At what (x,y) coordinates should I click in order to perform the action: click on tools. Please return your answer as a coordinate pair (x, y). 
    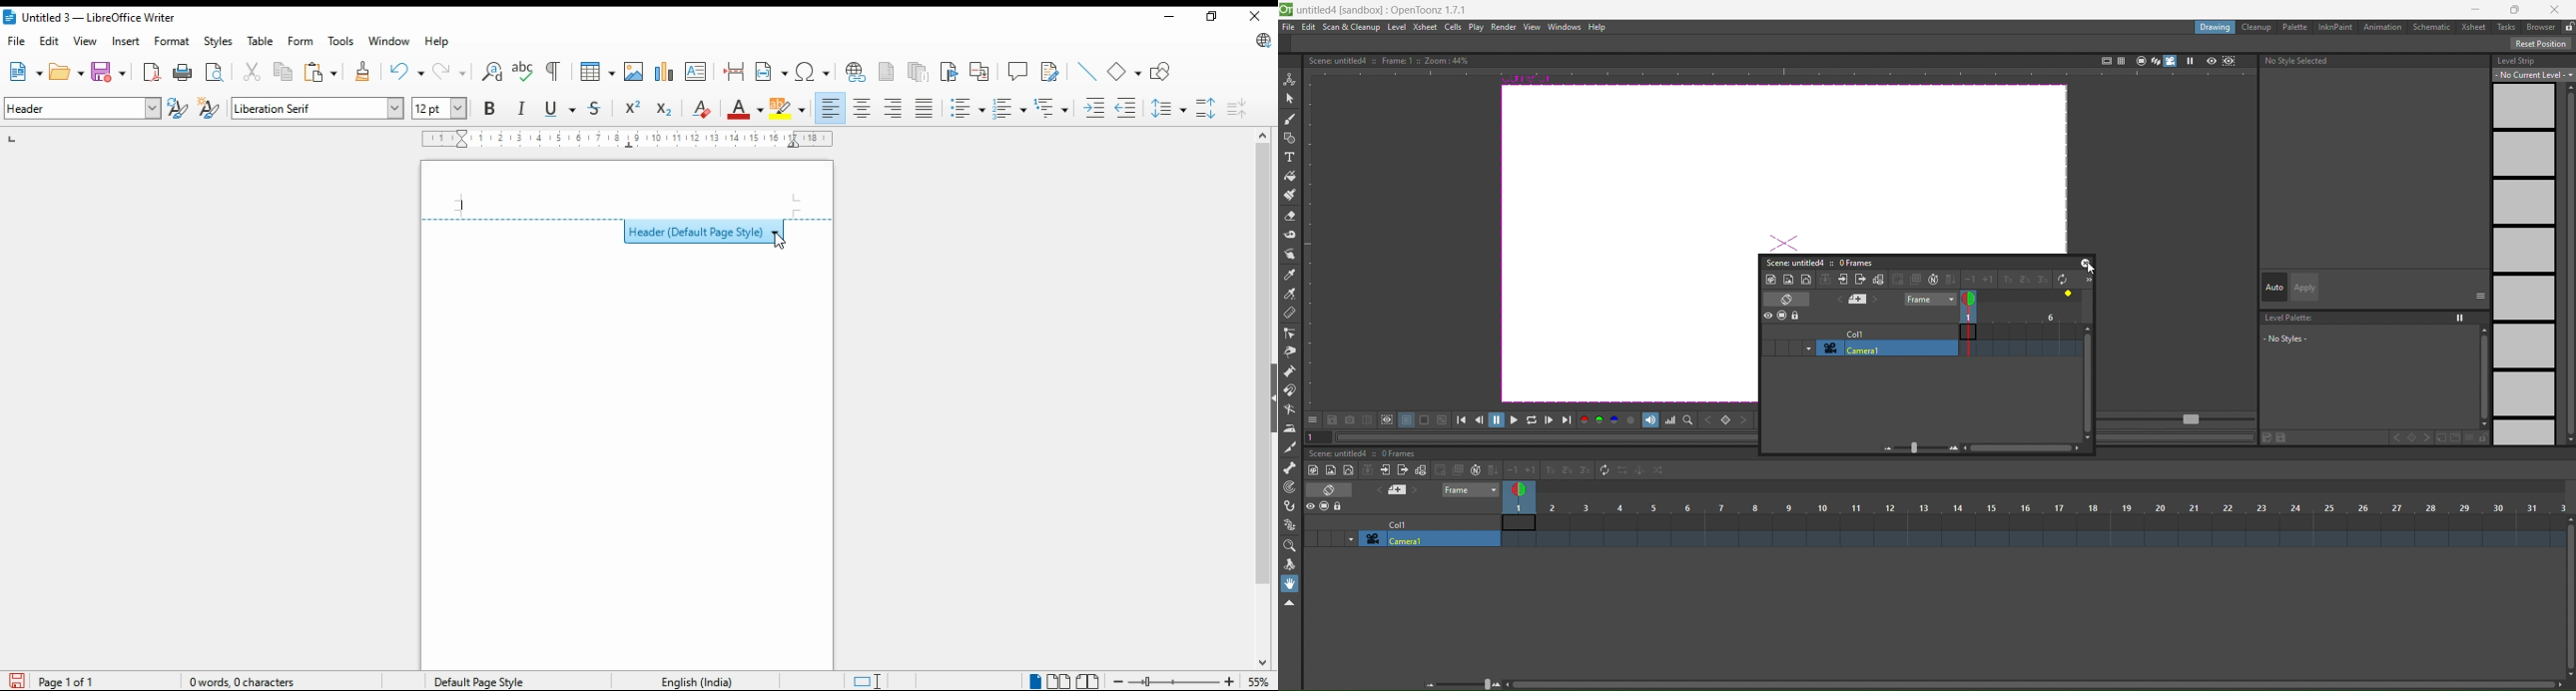
    Looking at the image, I should click on (339, 41).